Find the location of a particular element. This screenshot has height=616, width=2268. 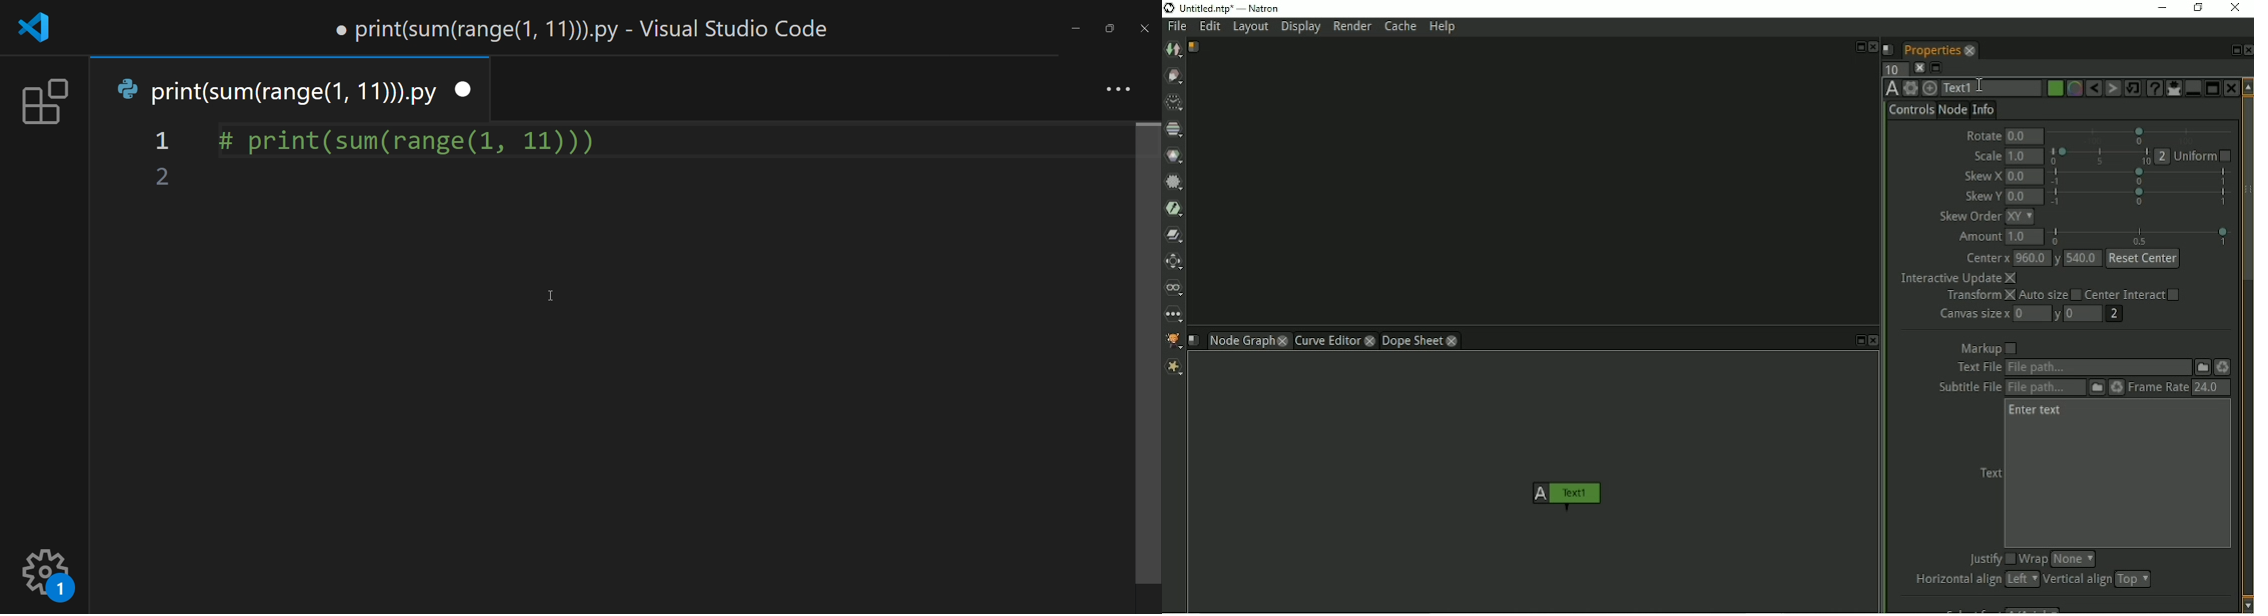

selection bar is located at coordinates (2100, 156).